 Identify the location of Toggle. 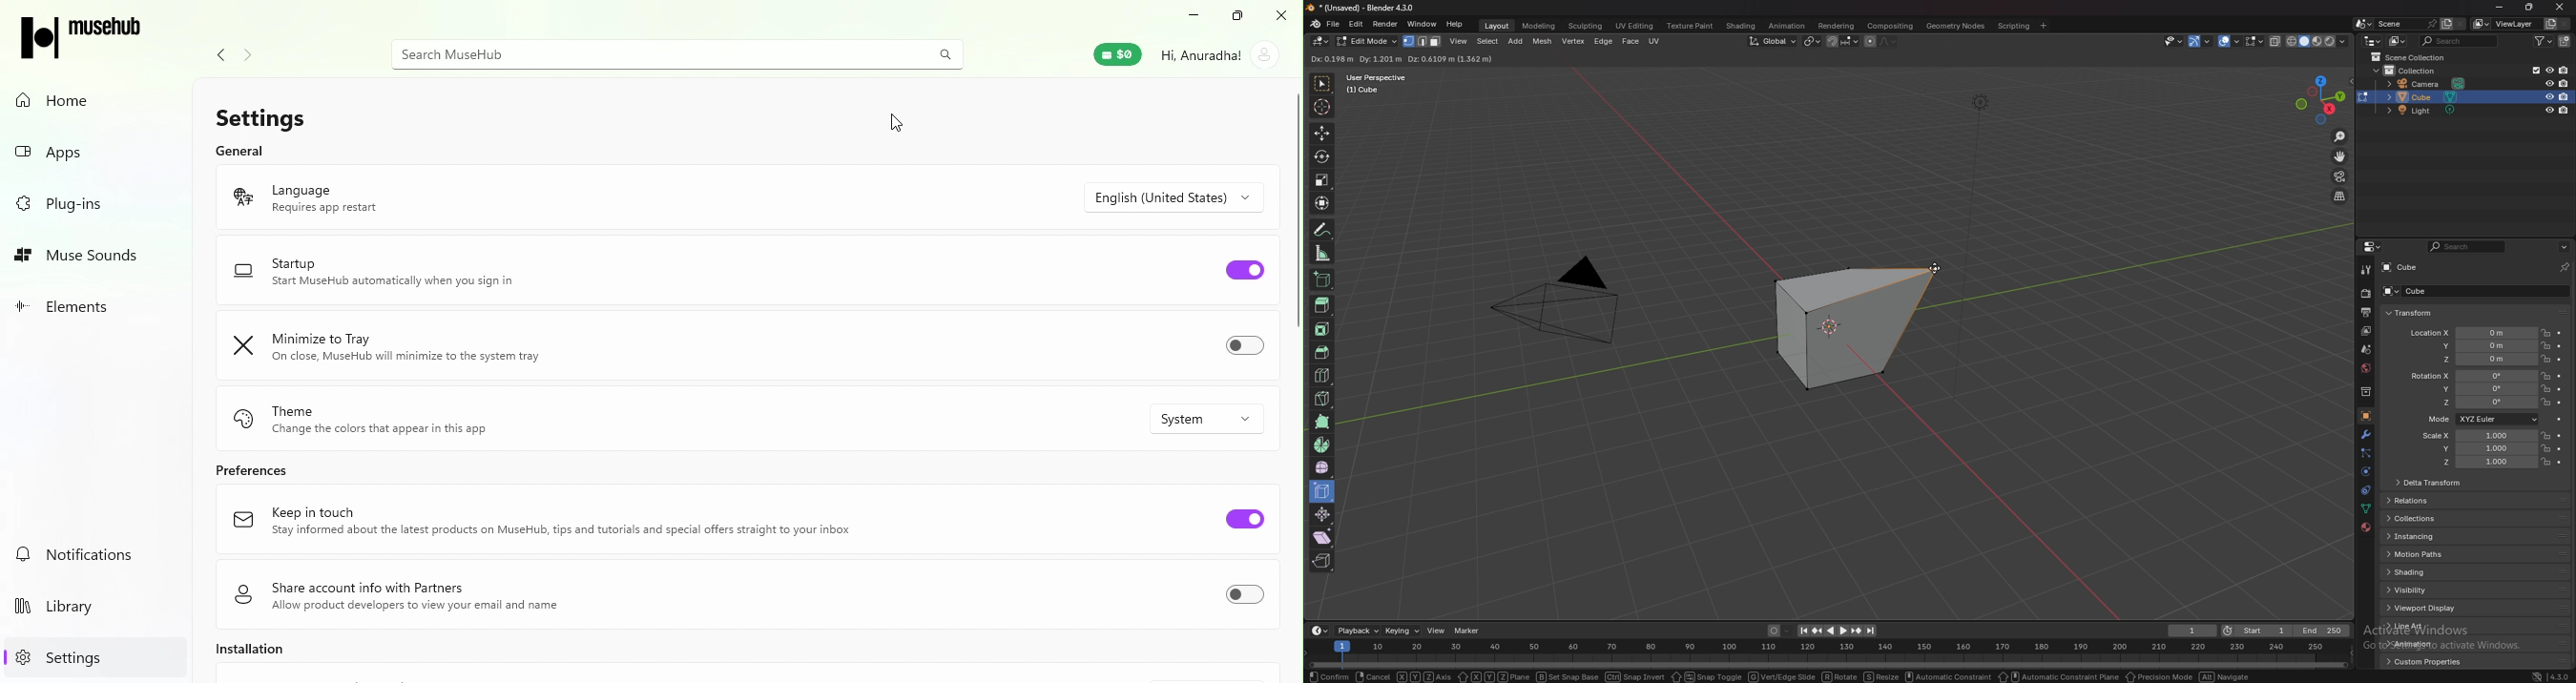
(1247, 346).